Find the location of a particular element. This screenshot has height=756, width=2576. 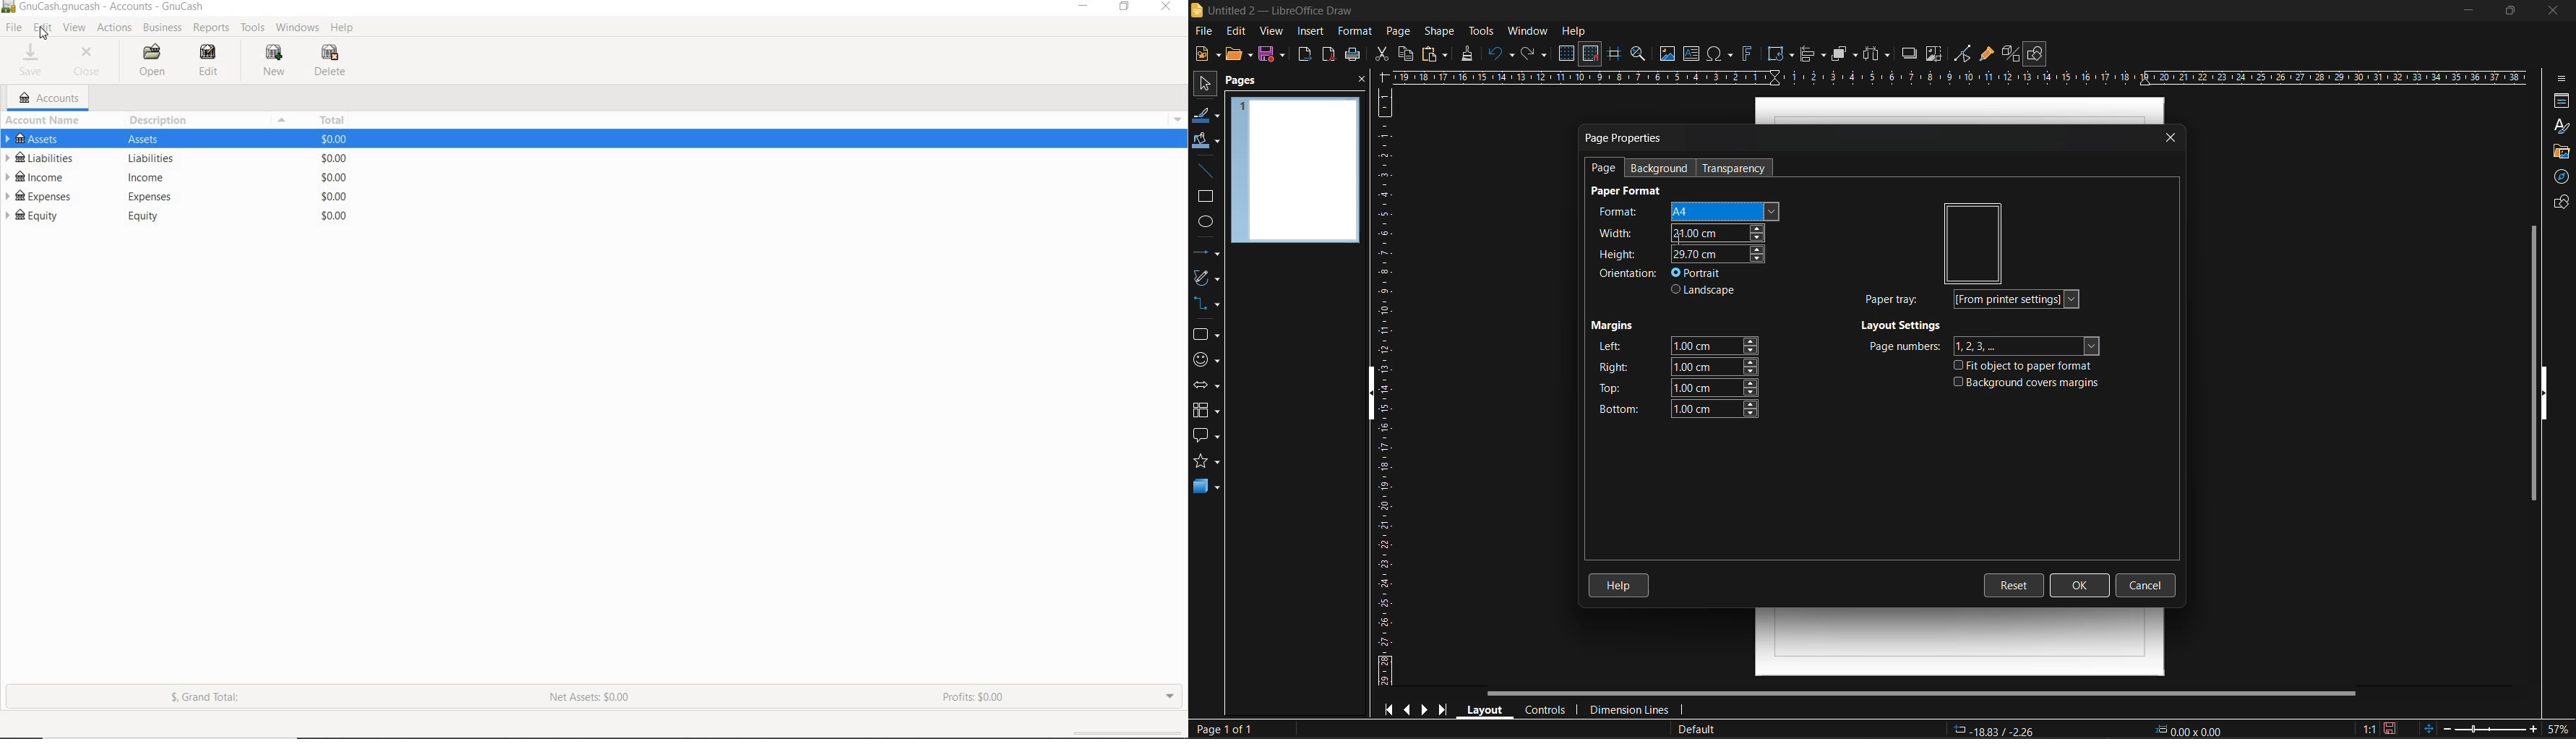

window is located at coordinates (1531, 30).